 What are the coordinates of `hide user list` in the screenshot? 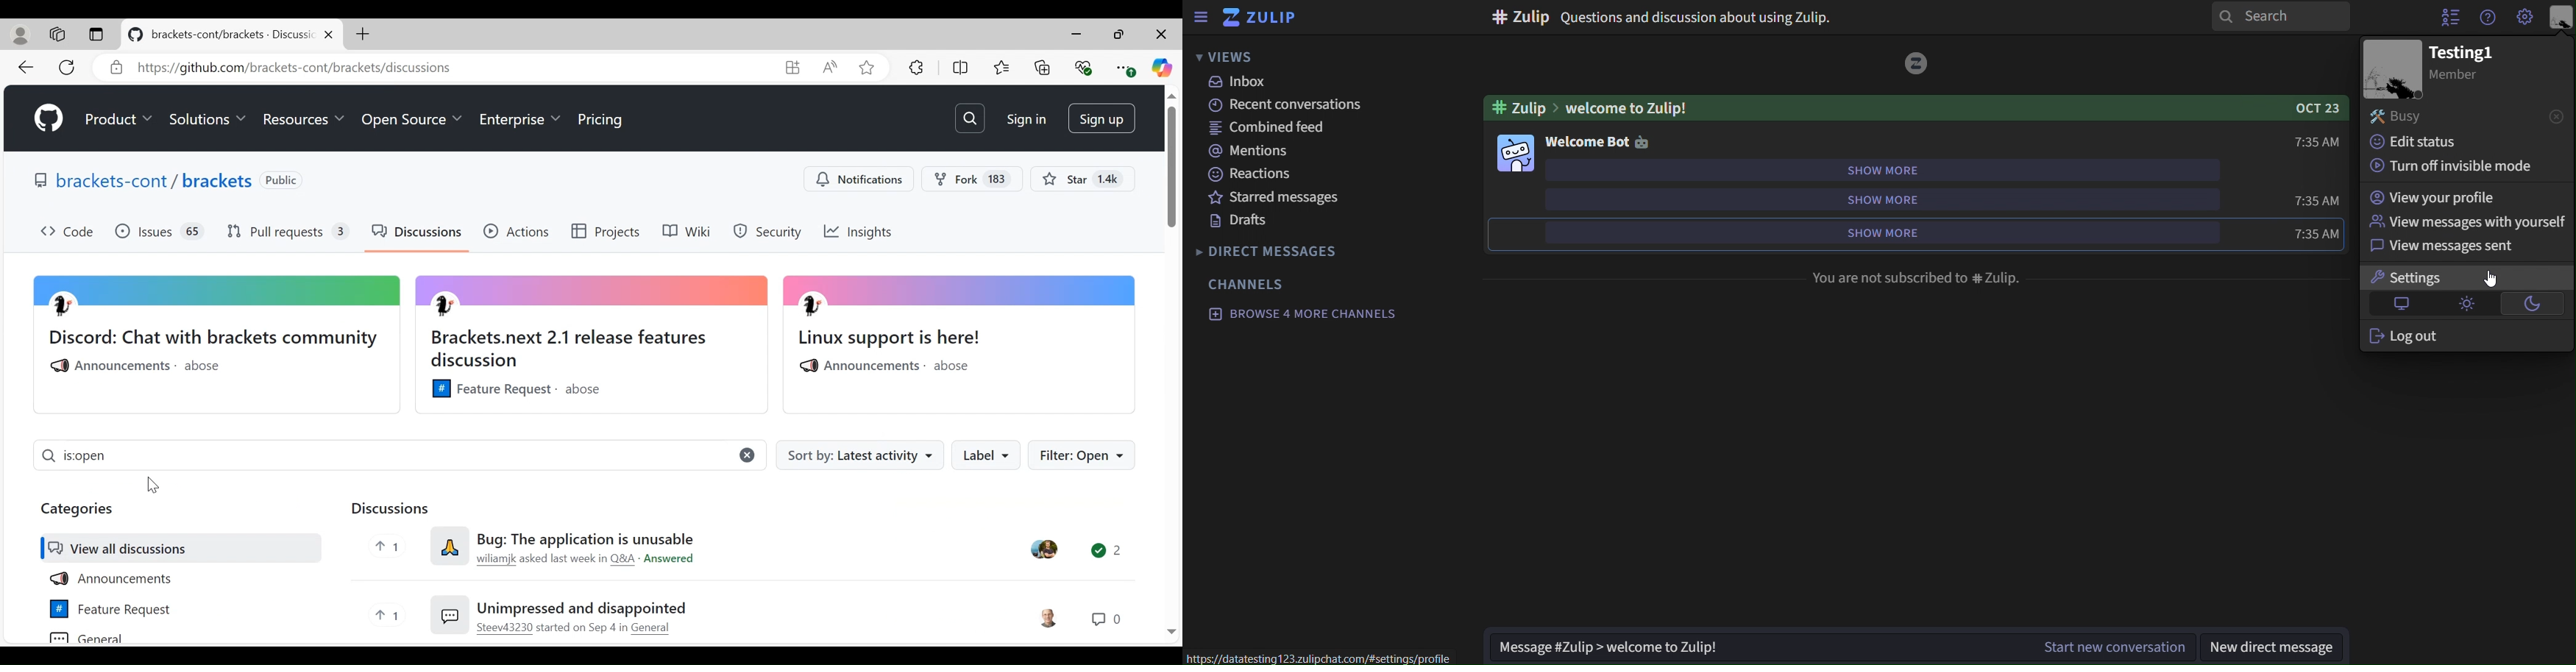 It's located at (2449, 17).